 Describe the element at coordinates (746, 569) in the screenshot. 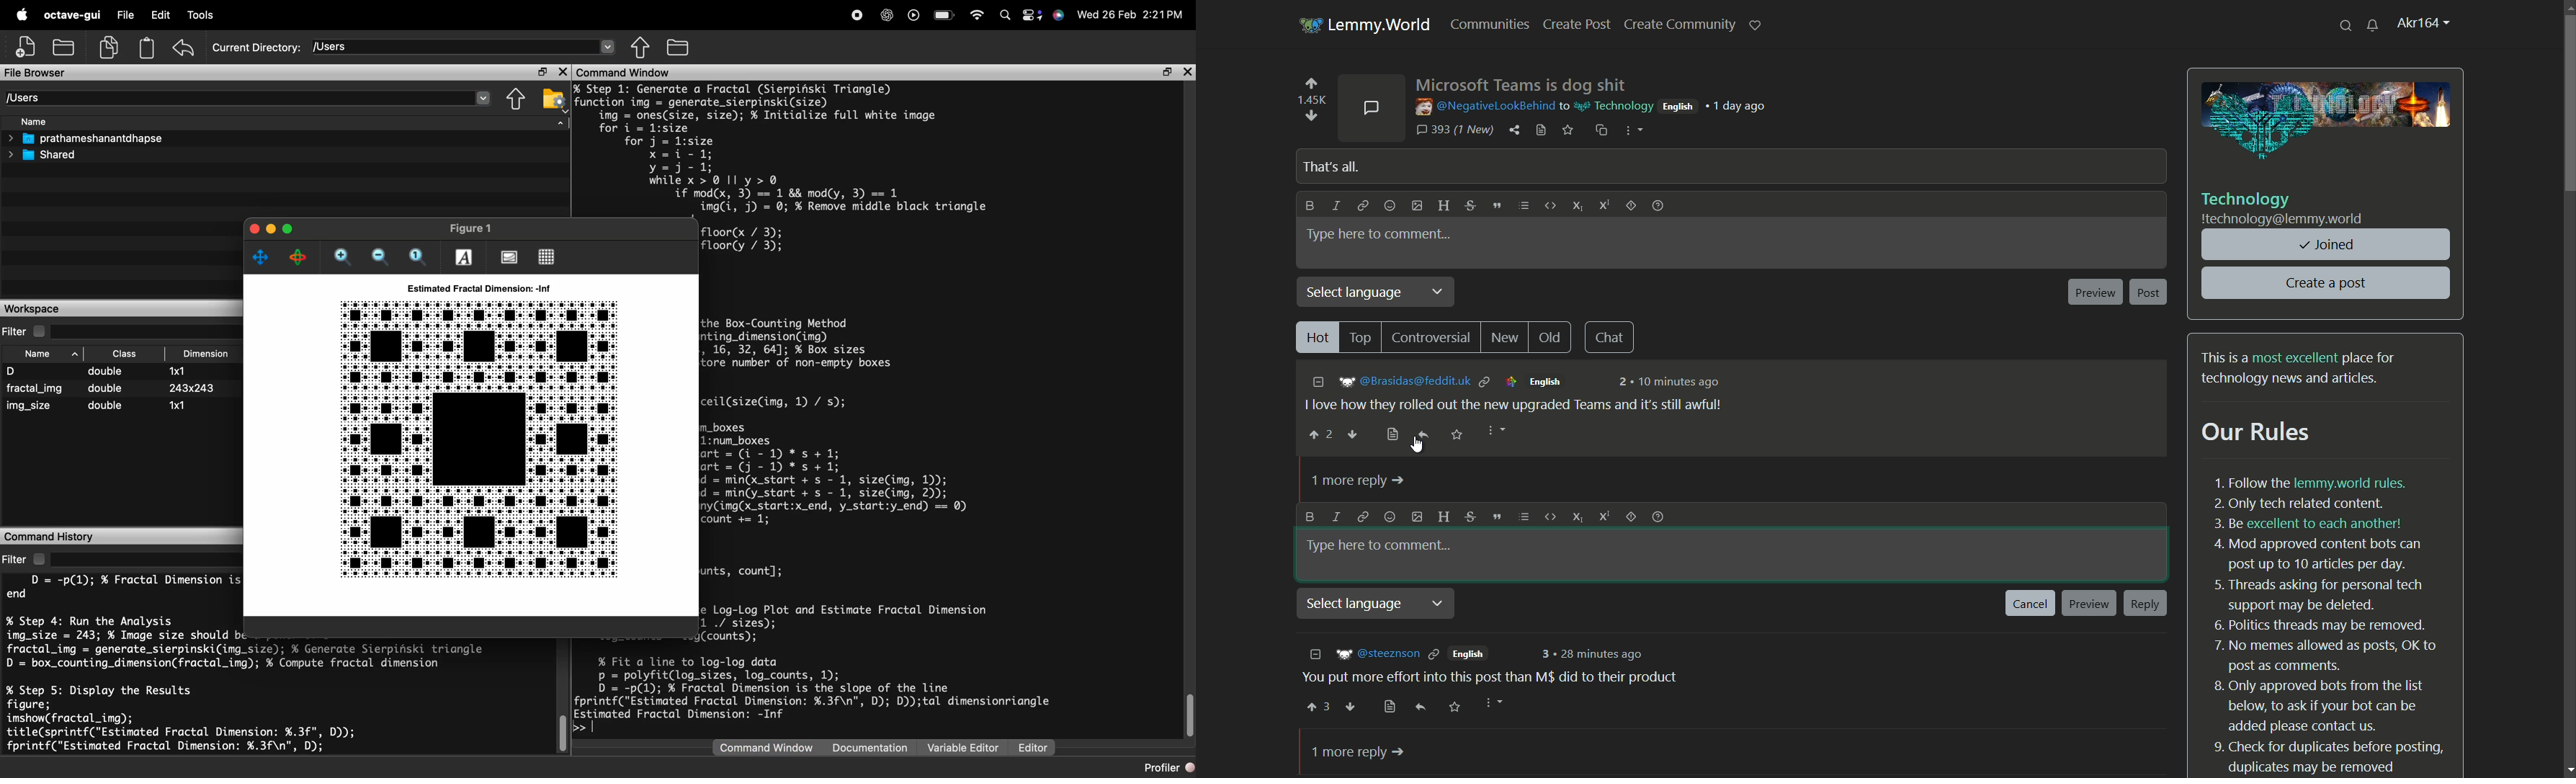

I see `code` at that location.